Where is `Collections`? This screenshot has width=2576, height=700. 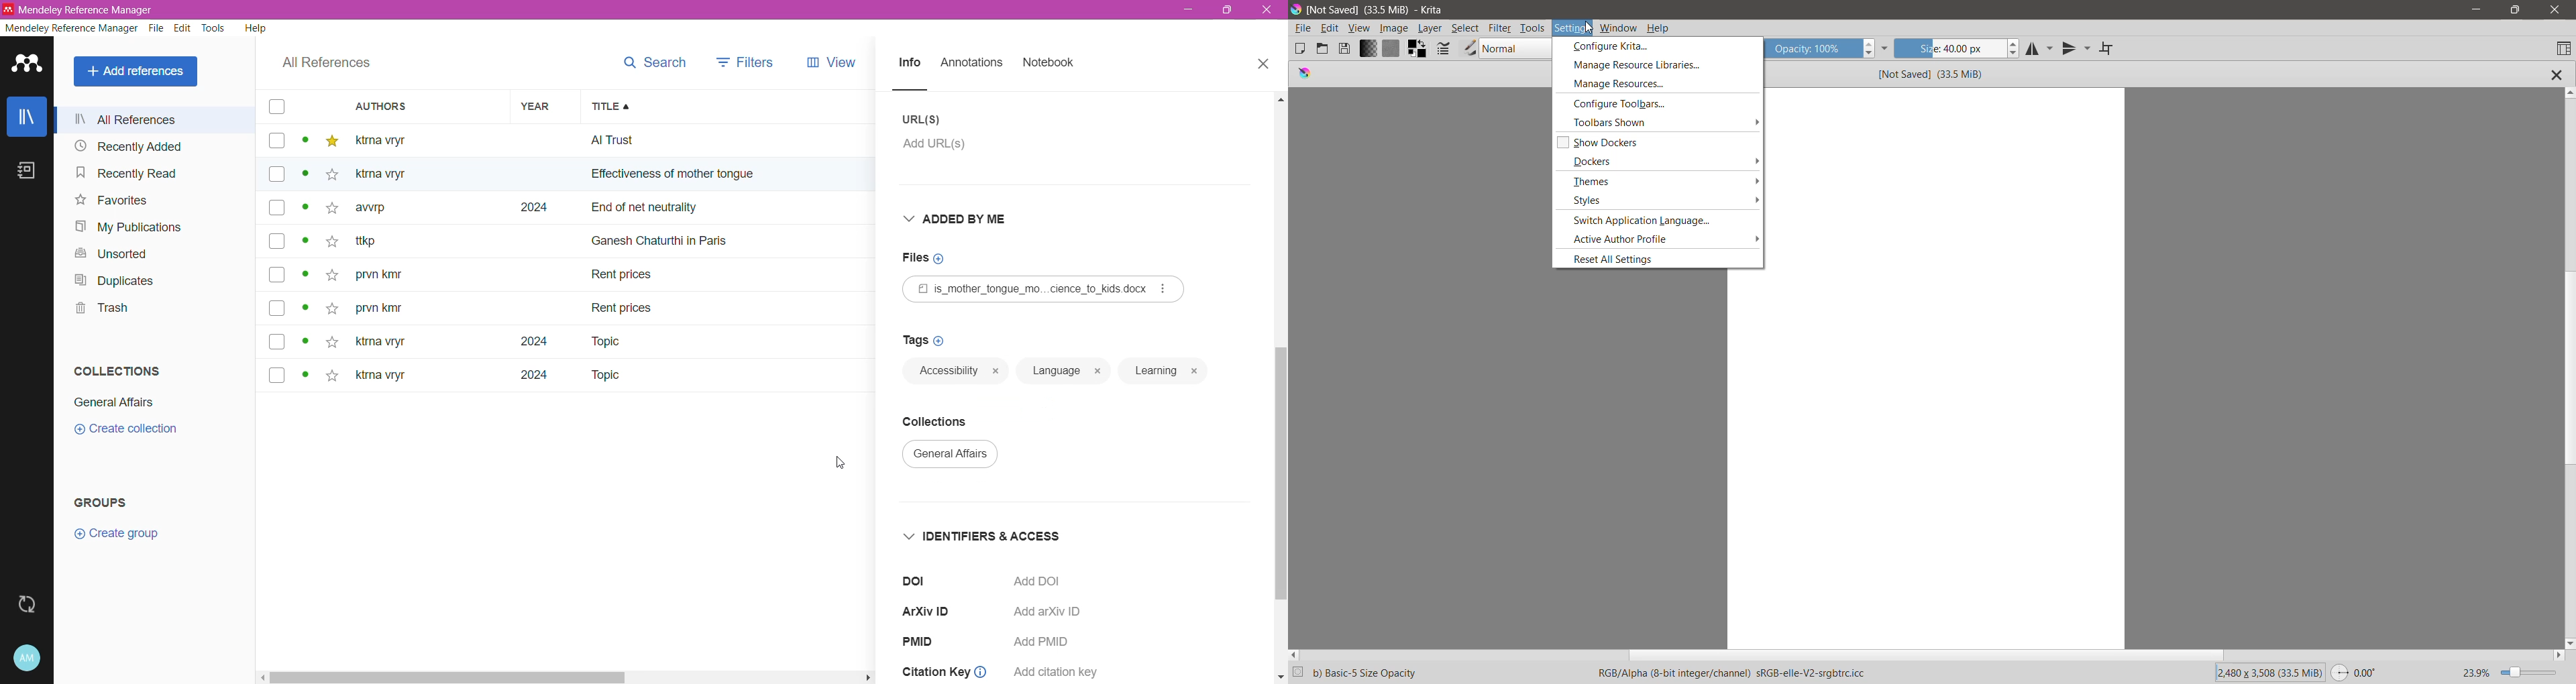 Collections is located at coordinates (118, 370).